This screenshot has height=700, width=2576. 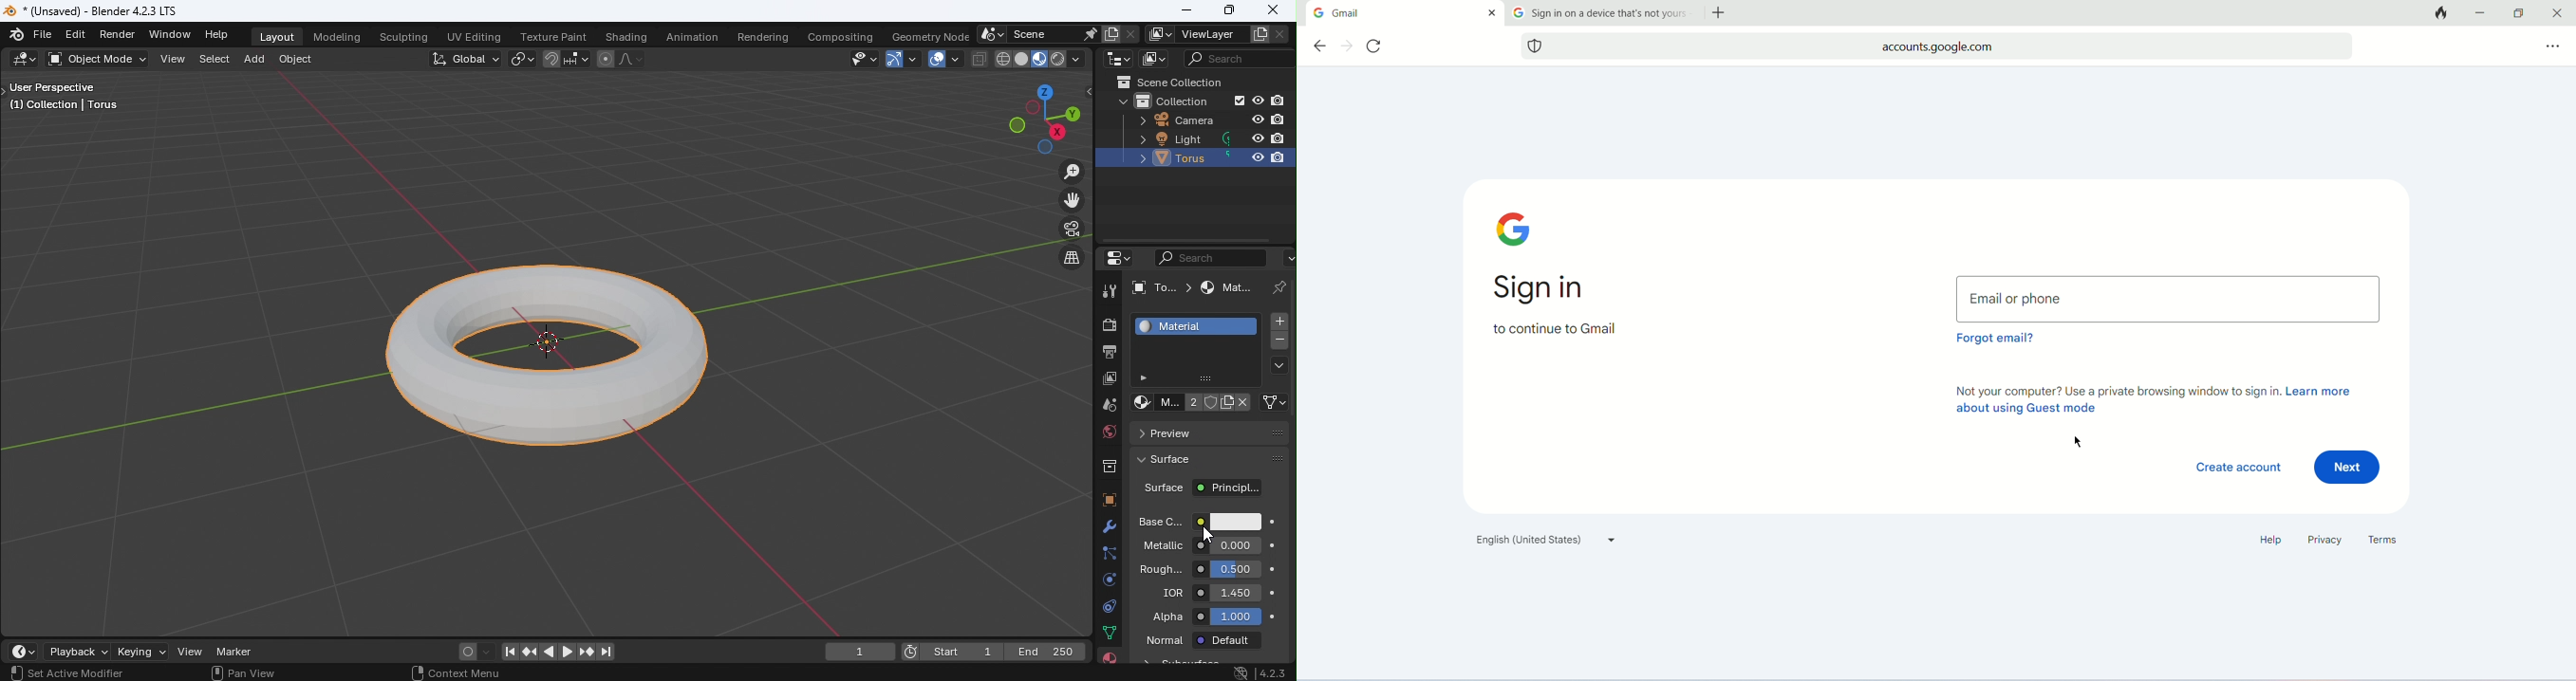 What do you see at coordinates (1279, 120) in the screenshot?
I see `Disable in renders` at bounding box center [1279, 120].